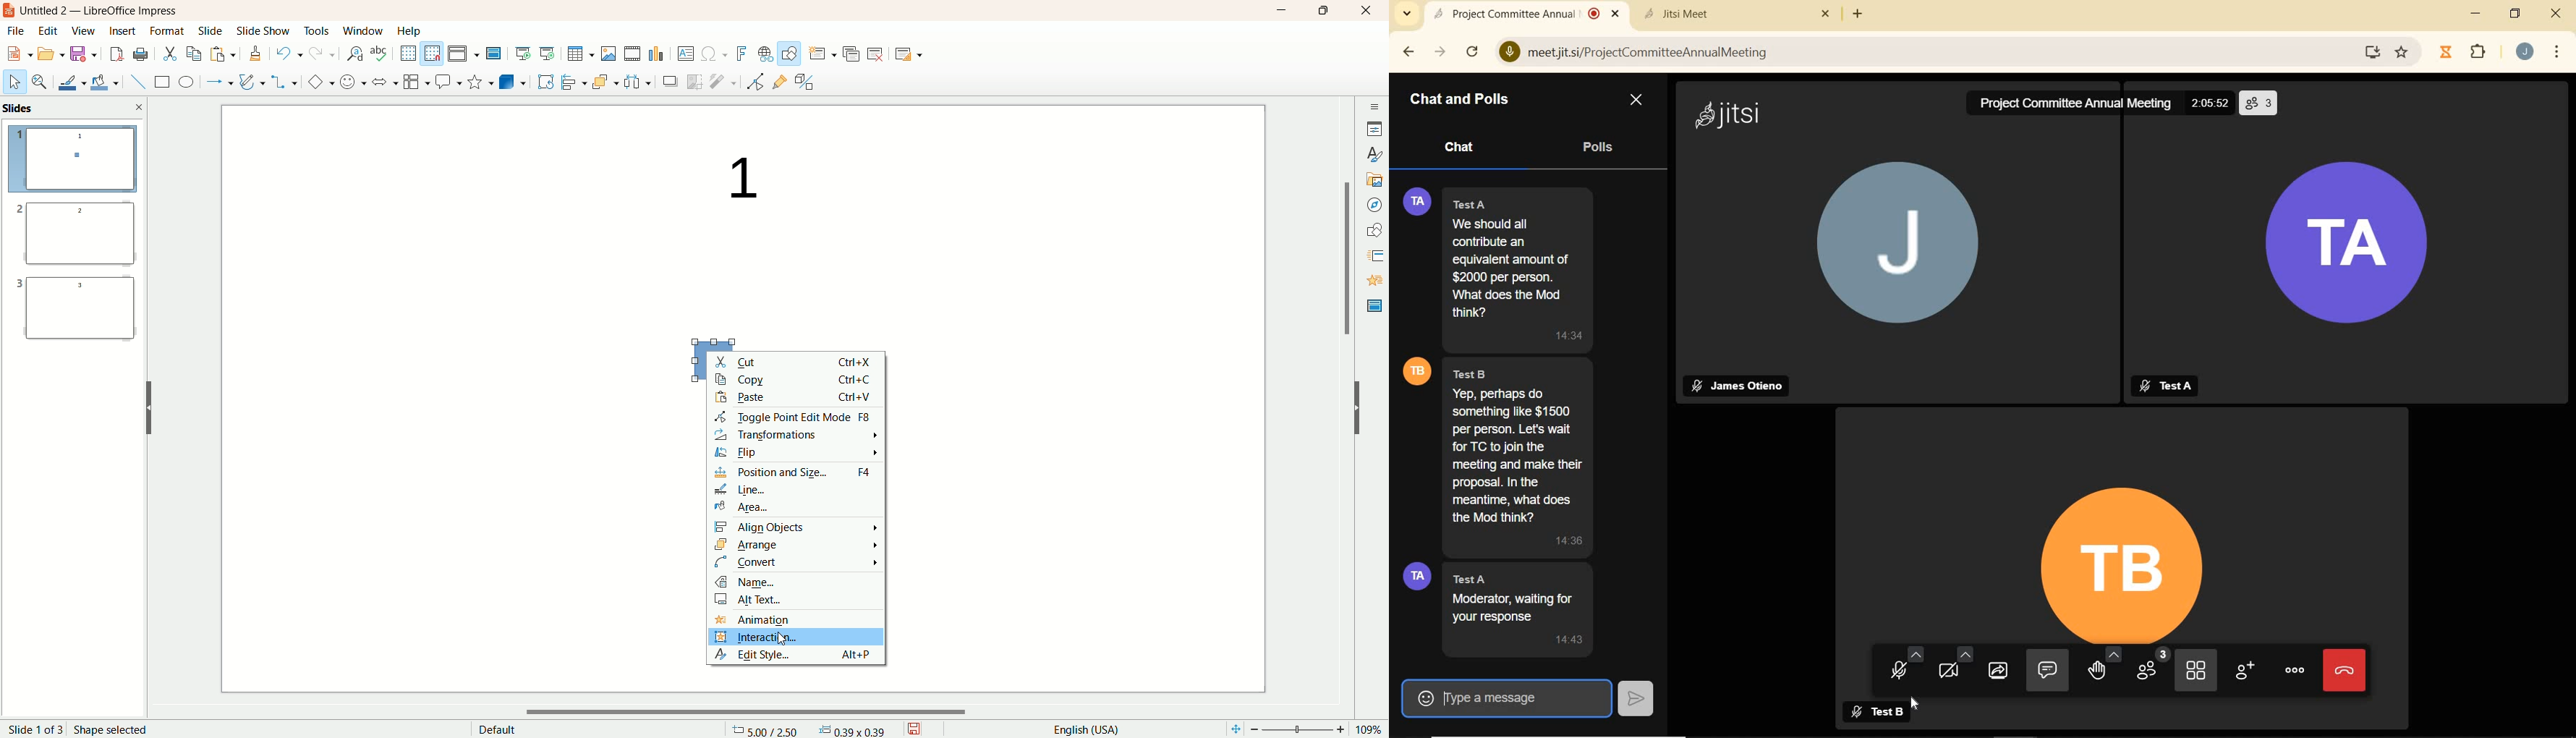  I want to click on new slide, so click(822, 53).